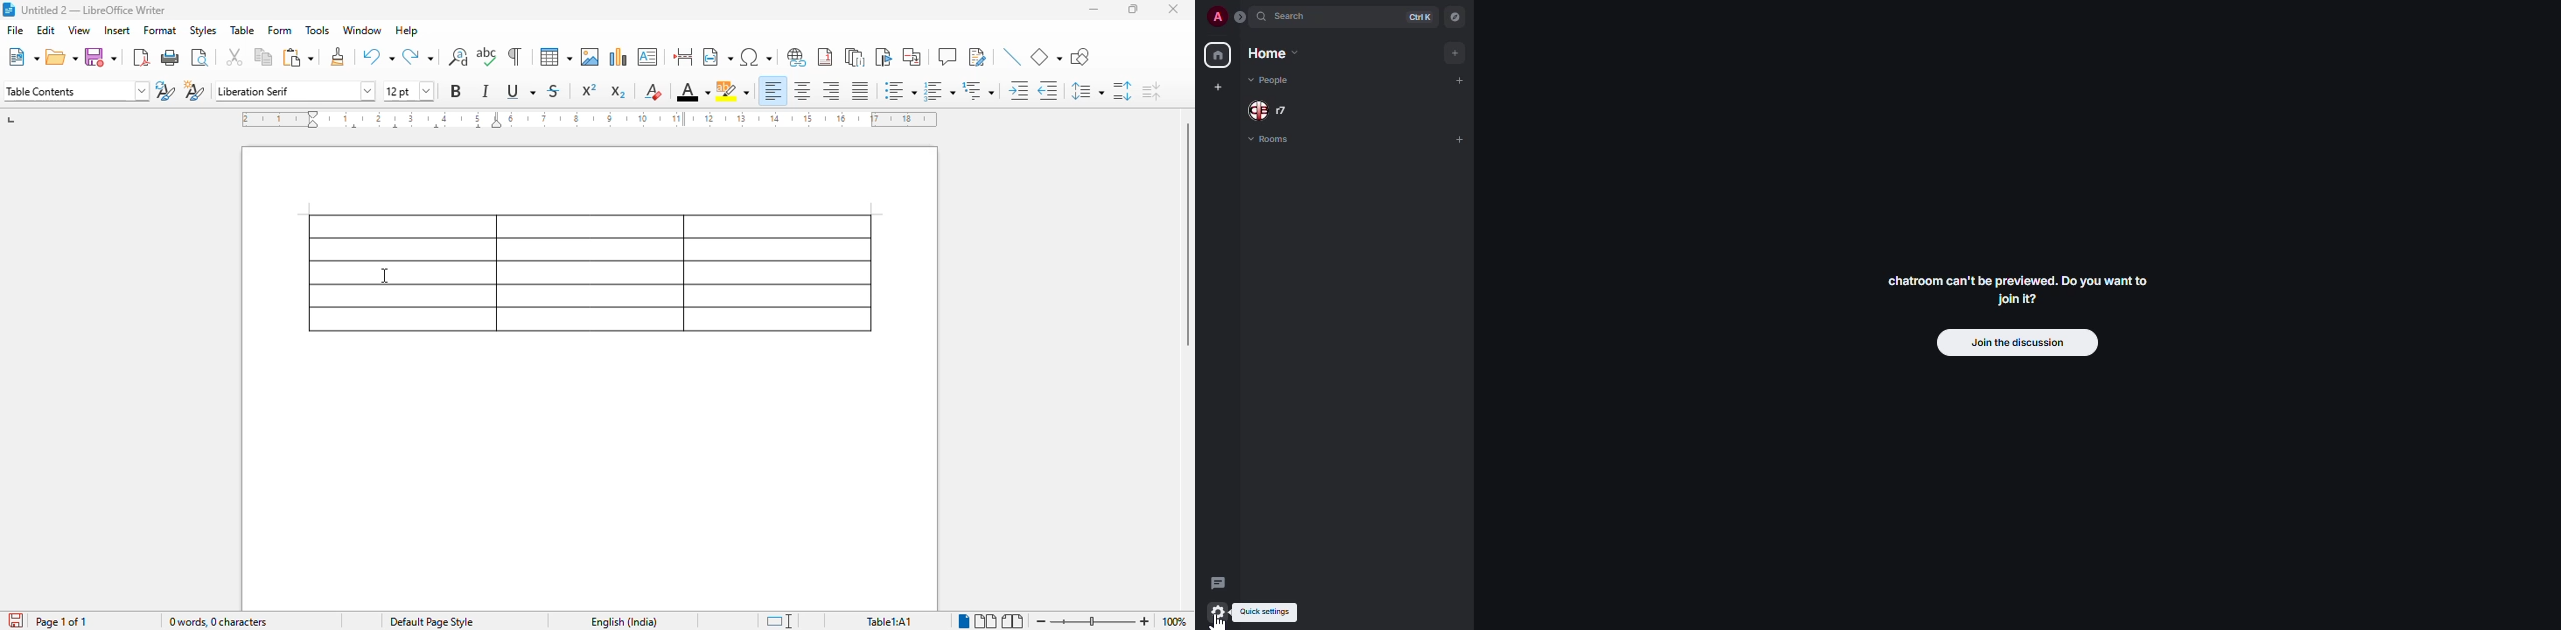 The width and height of the screenshot is (2576, 644). What do you see at coordinates (1079, 56) in the screenshot?
I see `show draw functions` at bounding box center [1079, 56].